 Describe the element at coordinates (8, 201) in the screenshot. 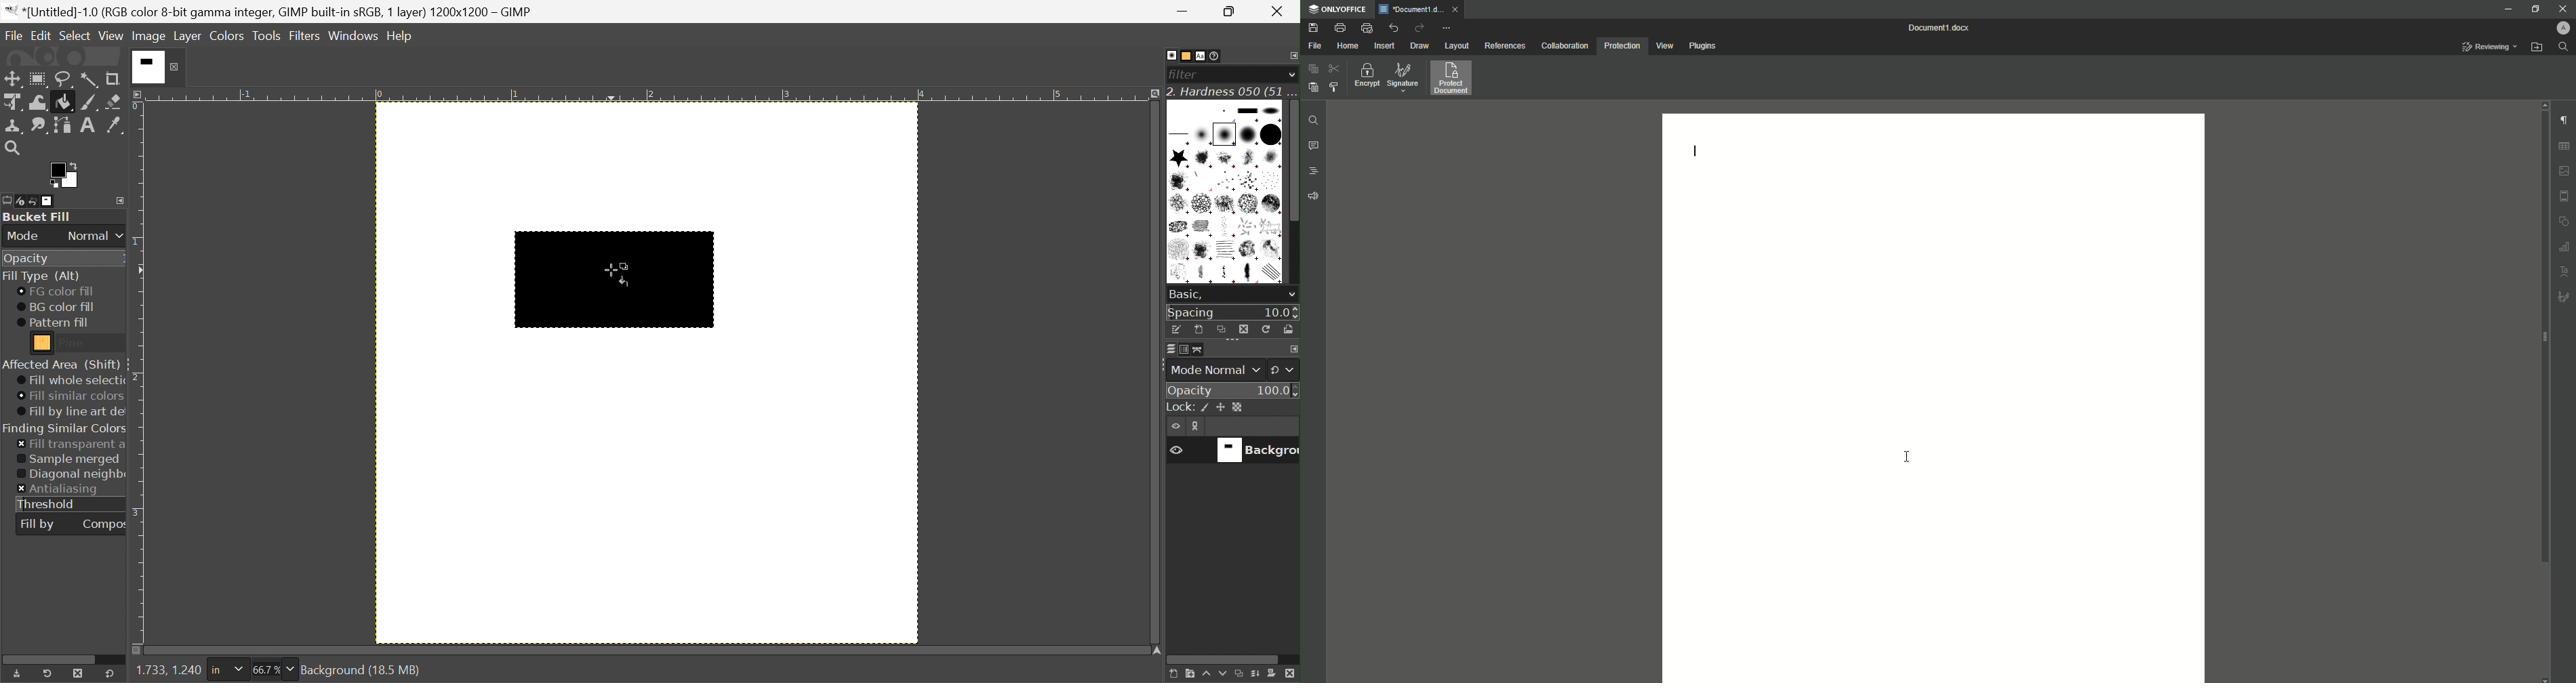

I see `Tool Options` at that location.